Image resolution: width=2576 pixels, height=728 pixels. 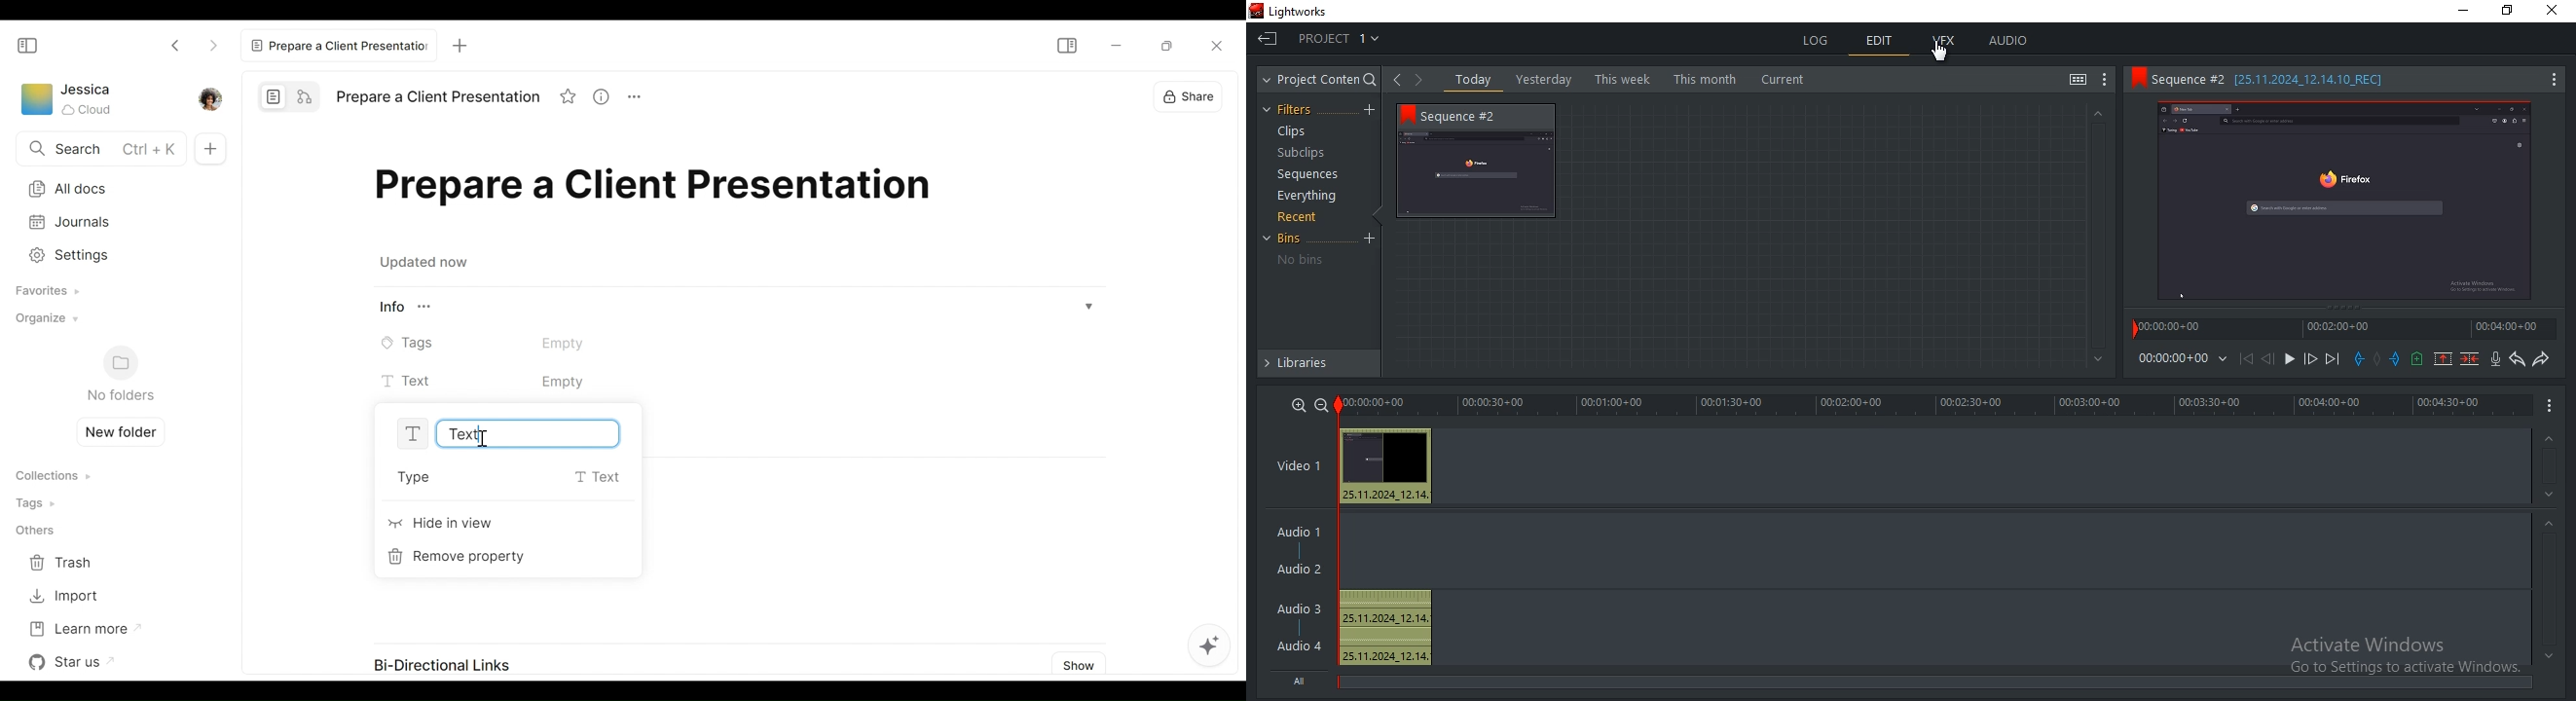 What do you see at coordinates (2375, 360) in the screenshot?
I see `clear all marks` at bounding box center [2375, 360].